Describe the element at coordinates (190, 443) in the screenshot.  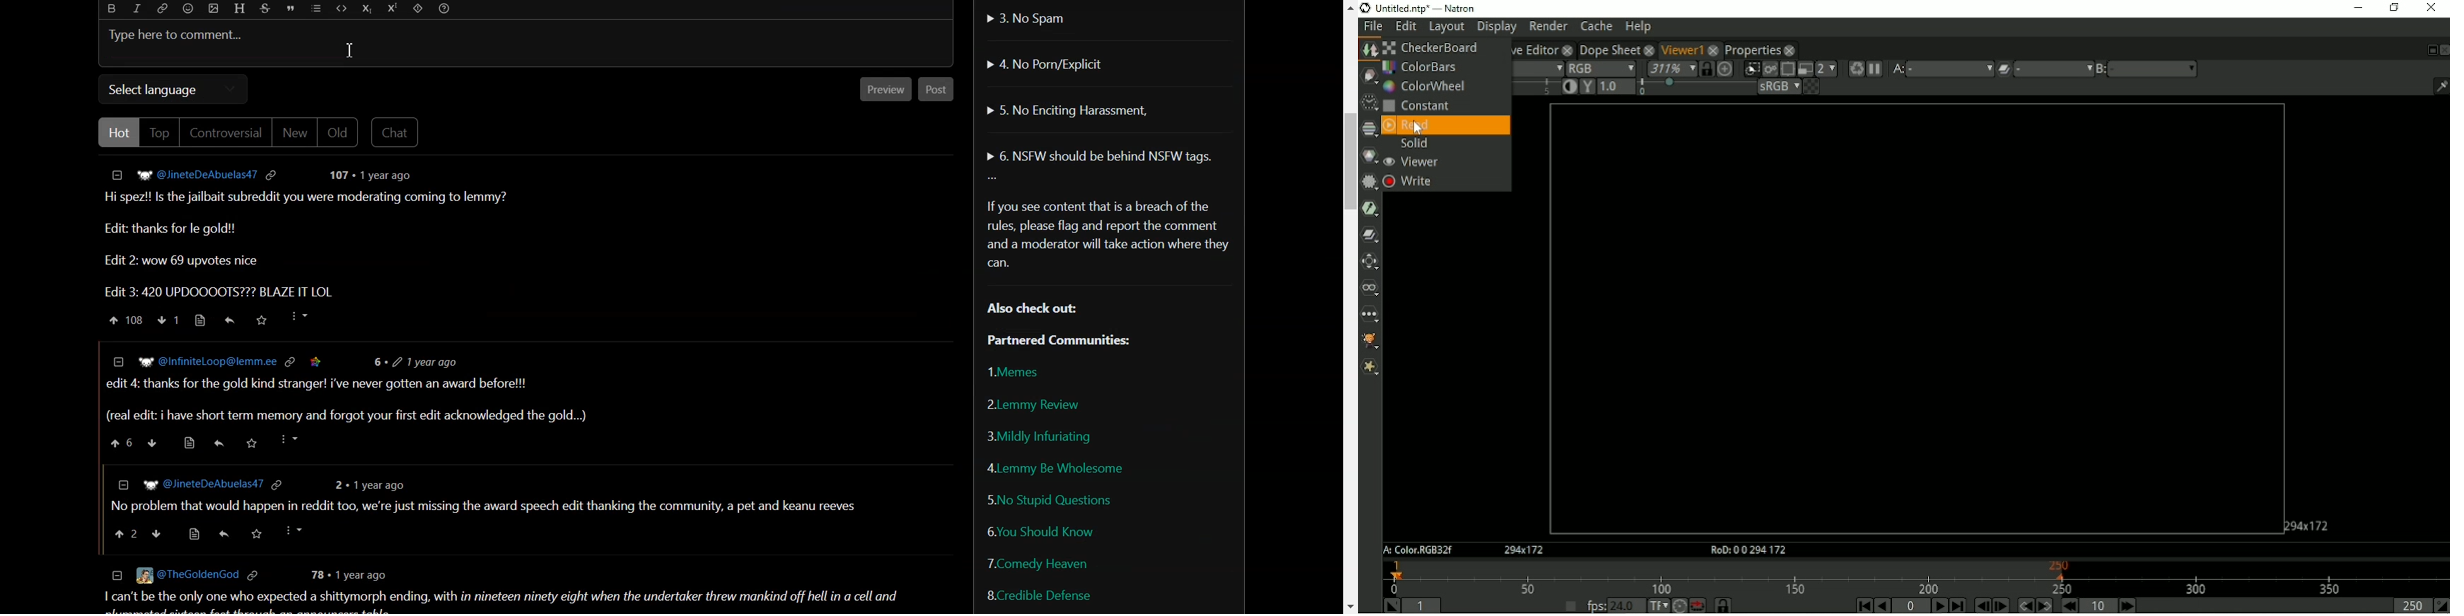
I see `source` at that location.